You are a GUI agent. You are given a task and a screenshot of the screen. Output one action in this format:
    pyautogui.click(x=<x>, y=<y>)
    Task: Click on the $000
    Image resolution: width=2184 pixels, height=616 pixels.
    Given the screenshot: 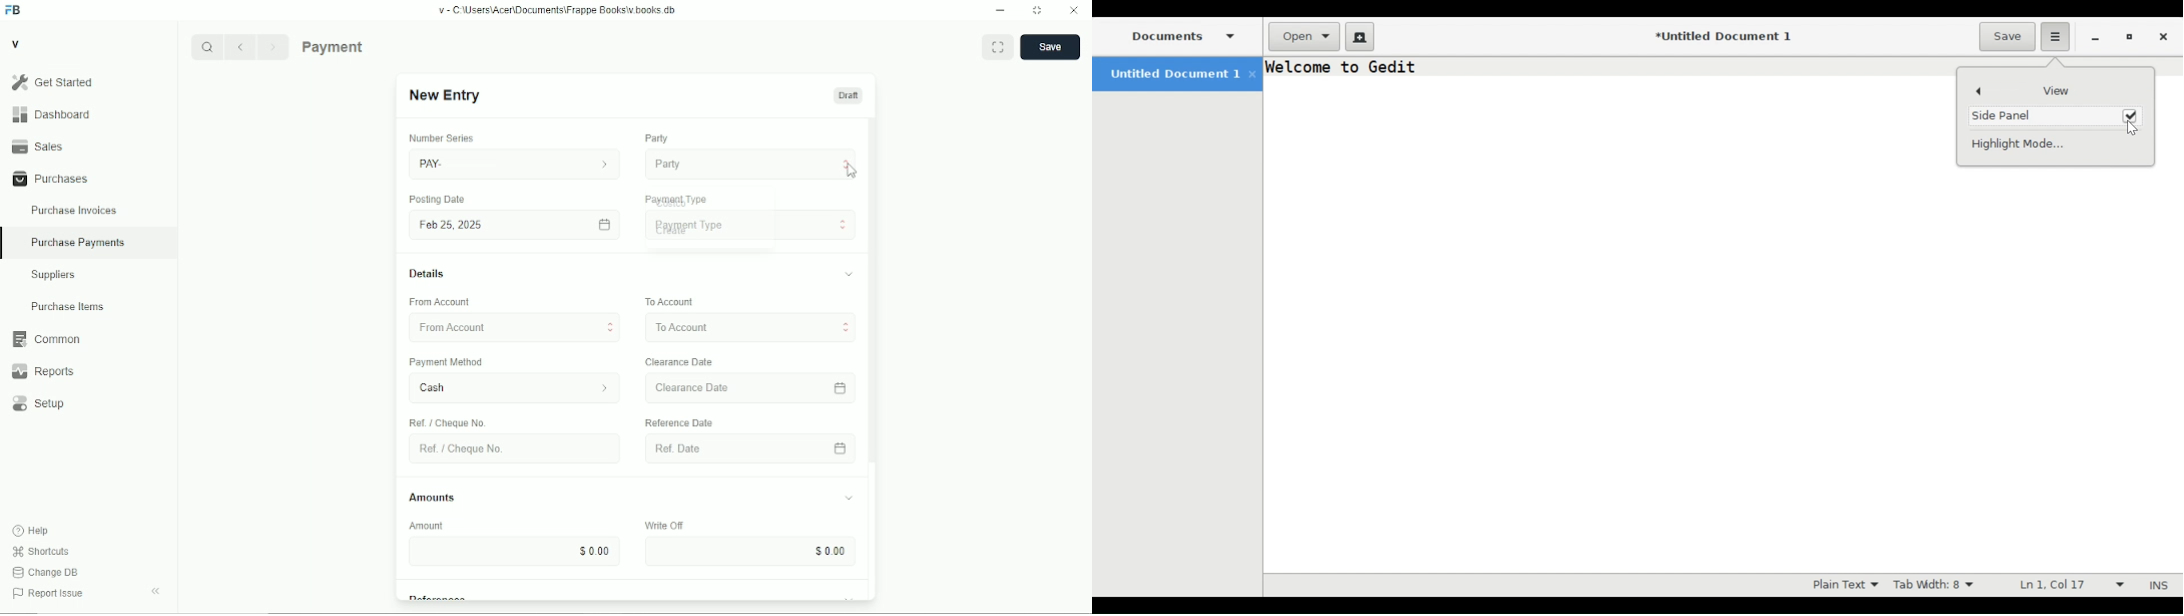 What is the action you would take?
    pyautogui.click(x=519, y=551)
    